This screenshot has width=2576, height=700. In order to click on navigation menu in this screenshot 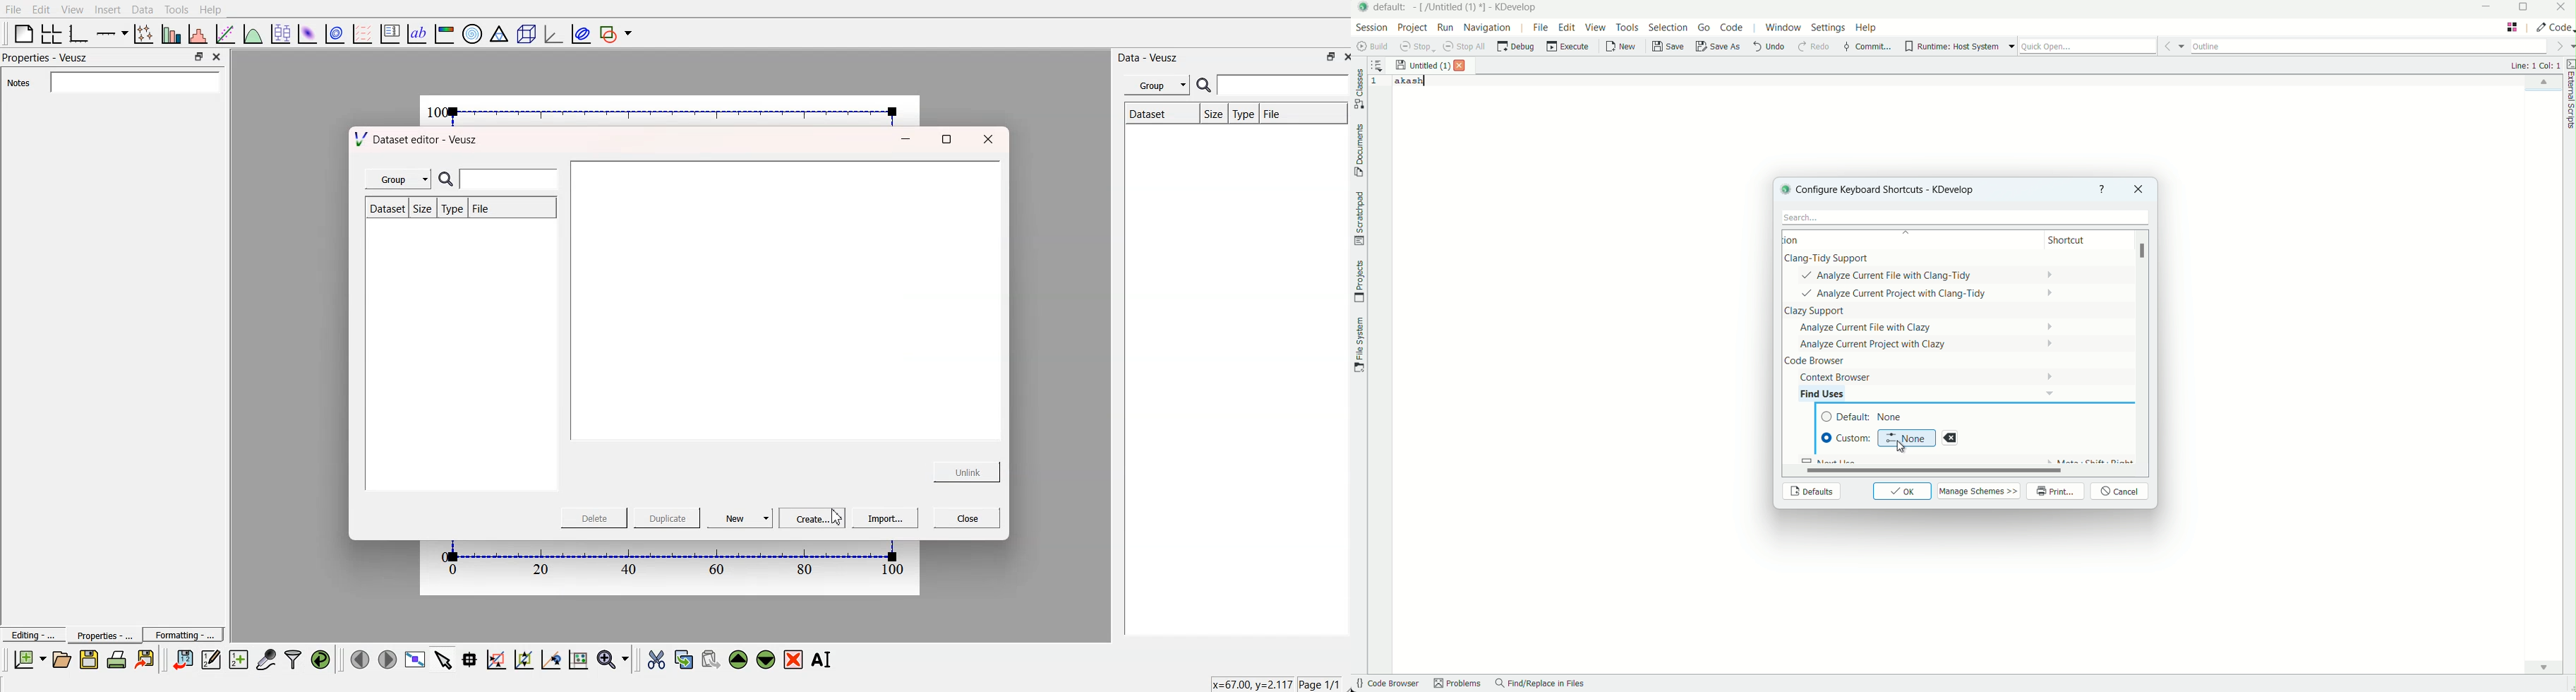, I will do `click(1488, 27)`.